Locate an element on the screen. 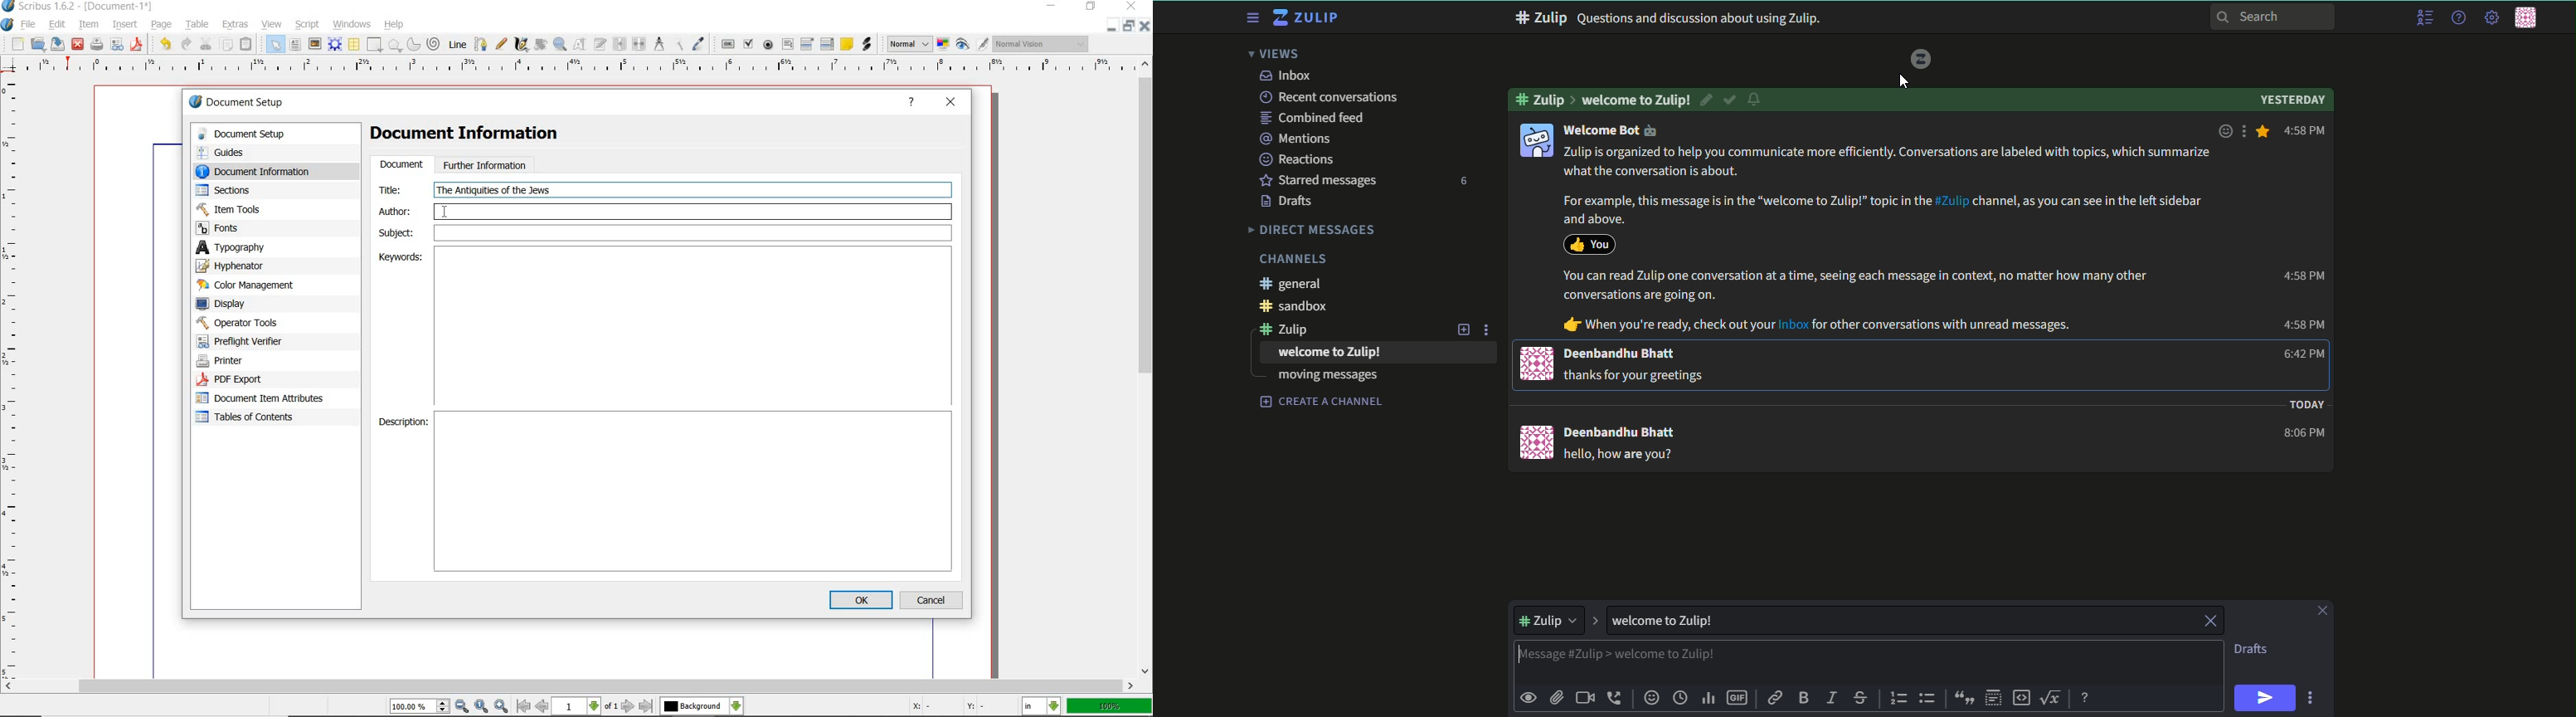  calligraphic line is located at coordinates (522, 45).